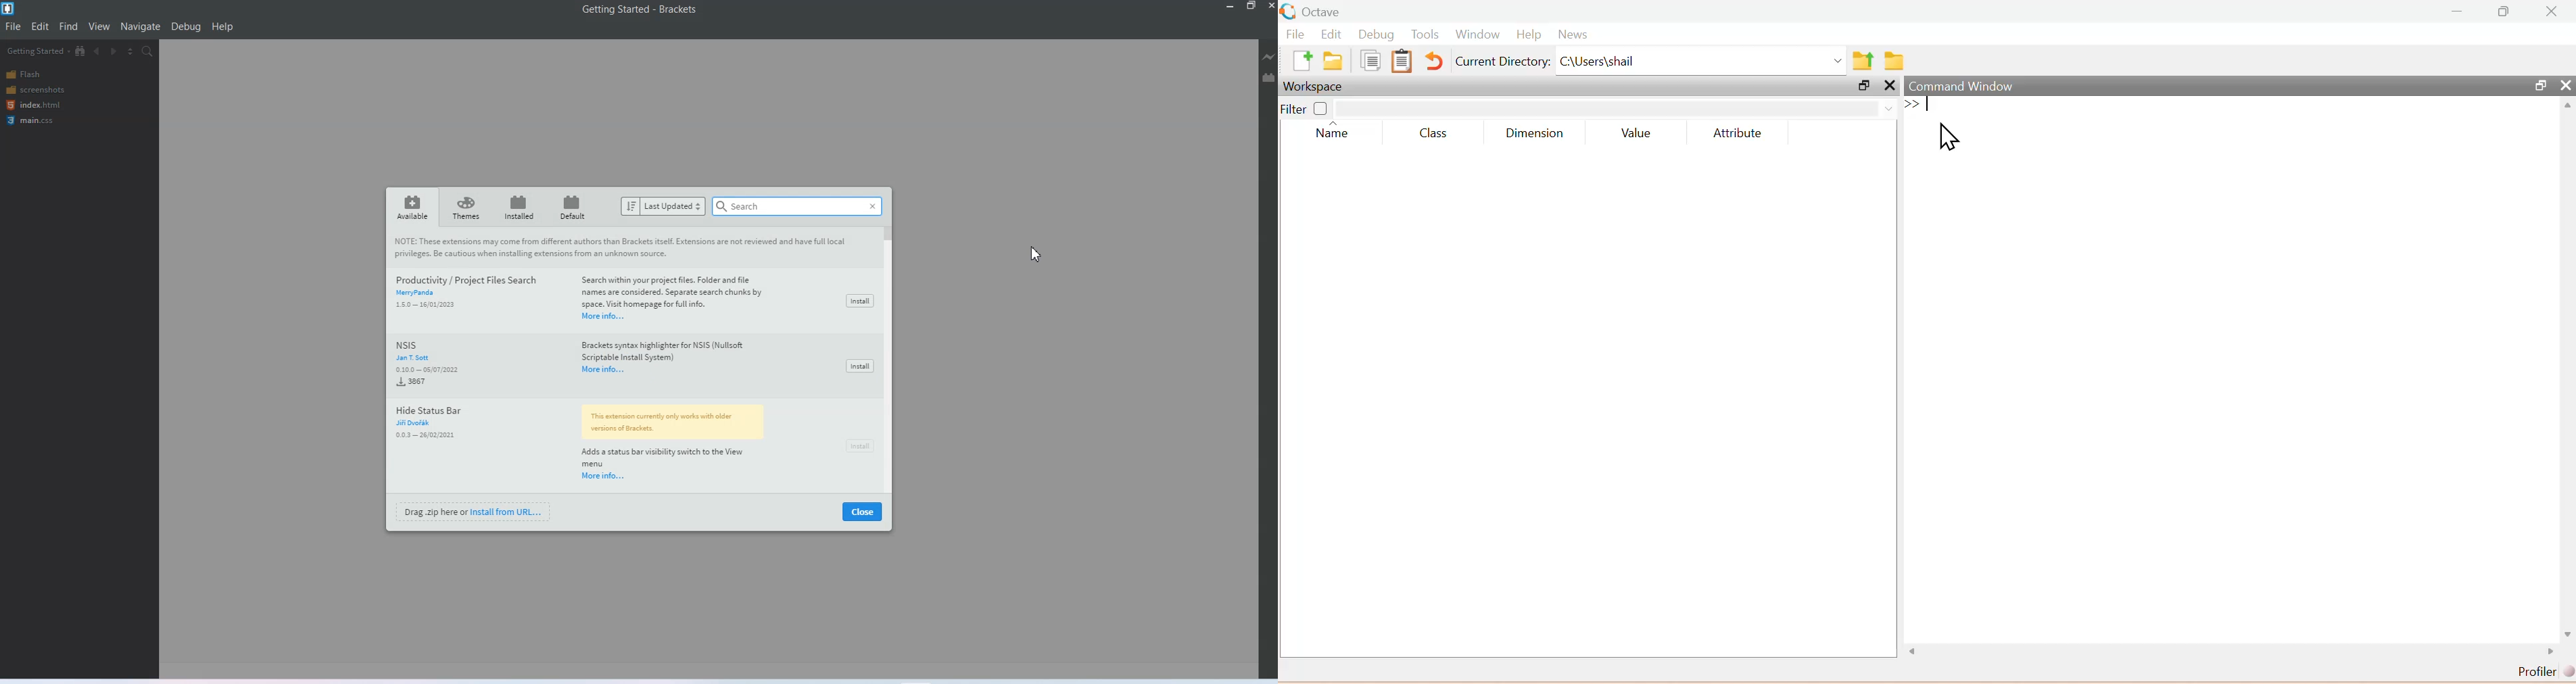 This screenshot has height=700, width=2576. What do you see at coordinates (664, 206) in the screenshot?
I see `Last updated` at bounding box center [664, 206].